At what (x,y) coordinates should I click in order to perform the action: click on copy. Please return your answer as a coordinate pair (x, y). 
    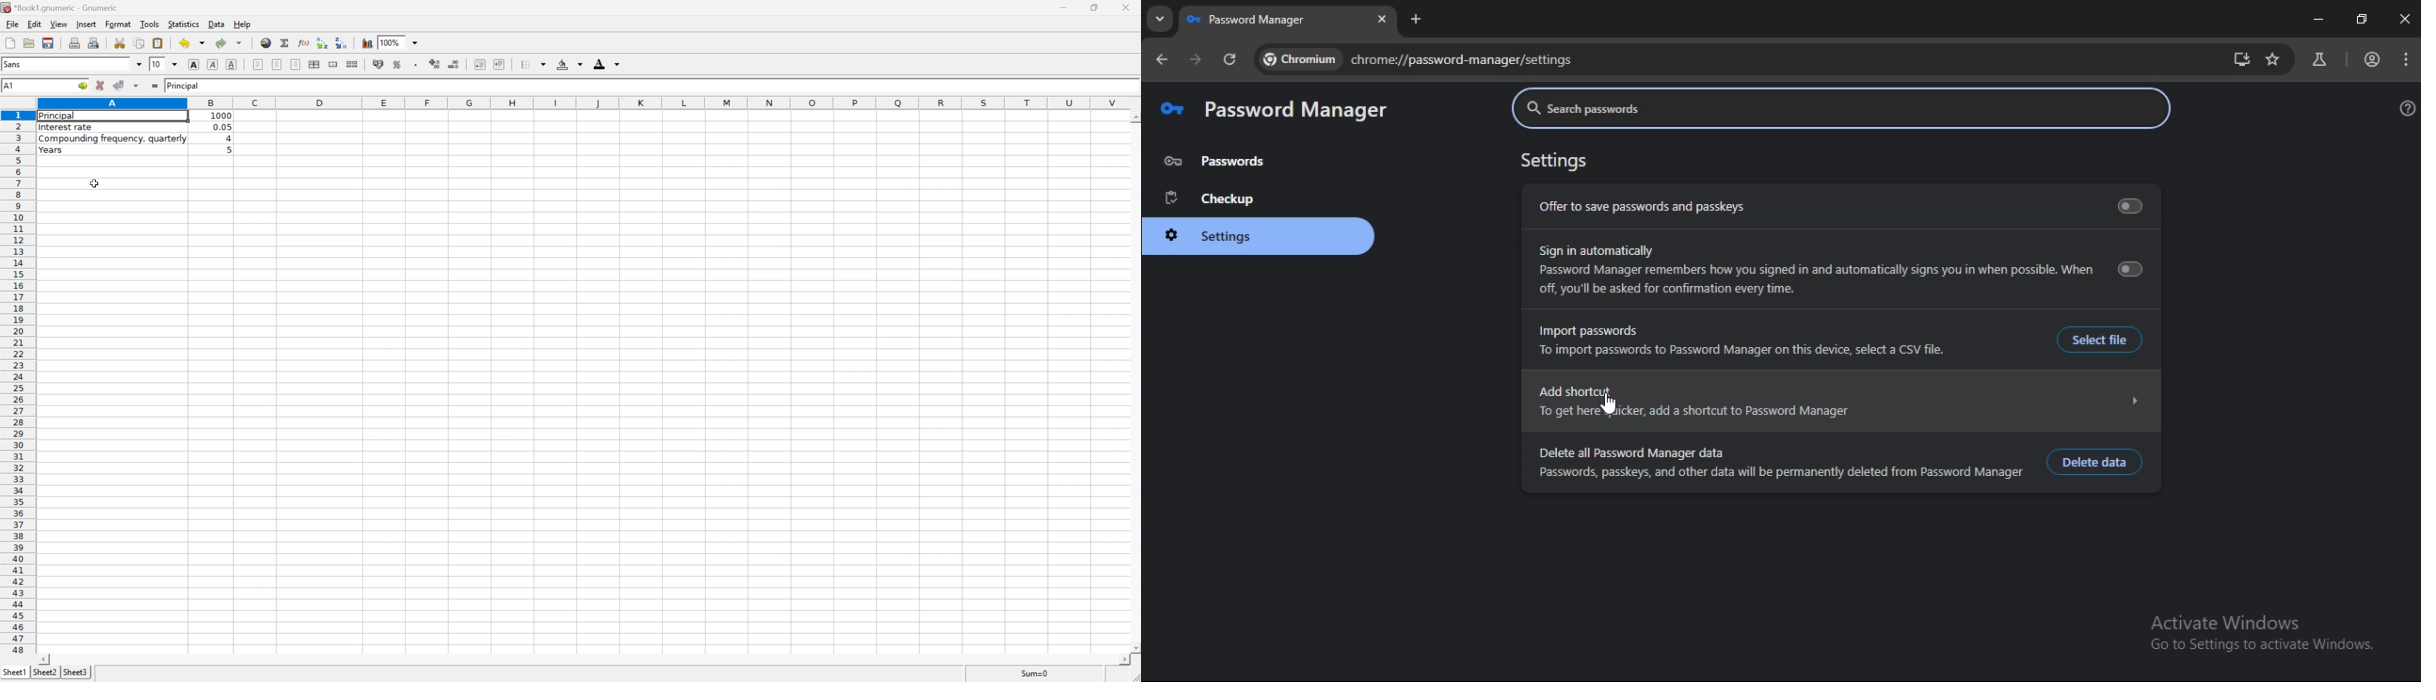
    Looking at the image, I should click on (139, 42).